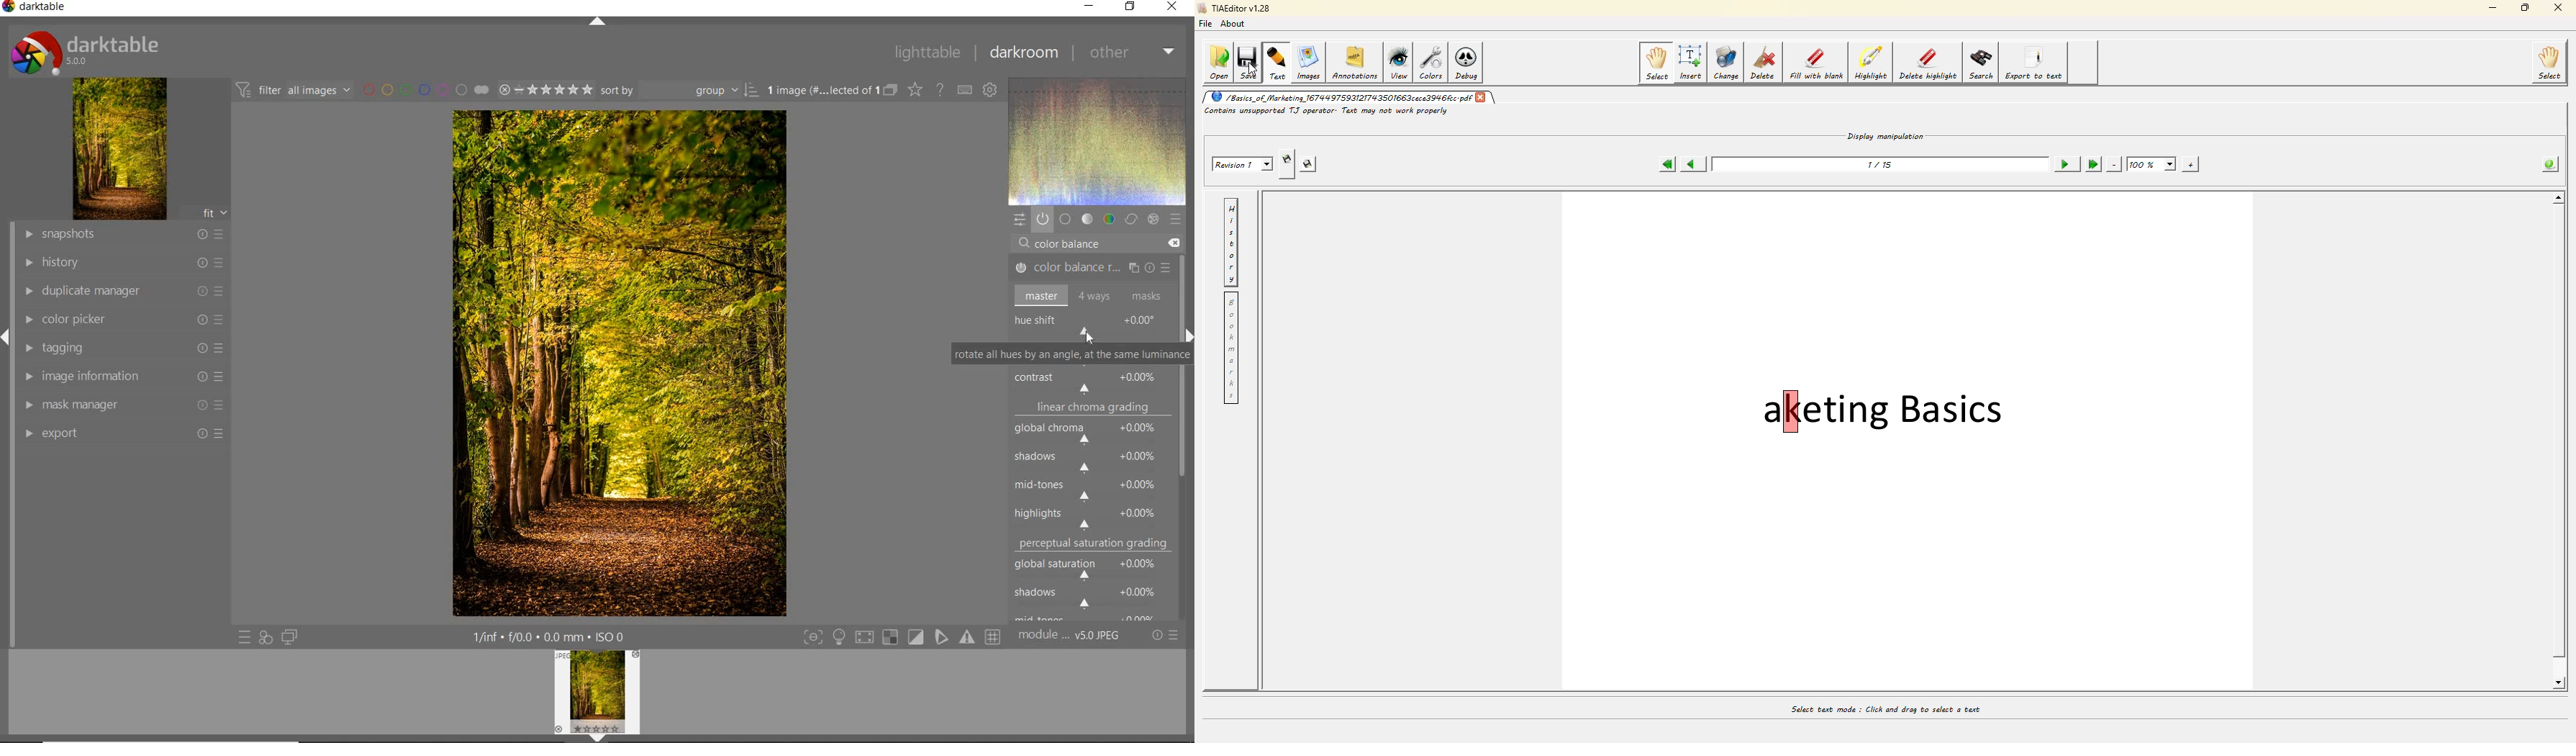 The width and height of the screenshot is (2576, 756). Describe the element at coordinates (1093, 410) in the screenshot. I see `linear chroma grading` at that location.